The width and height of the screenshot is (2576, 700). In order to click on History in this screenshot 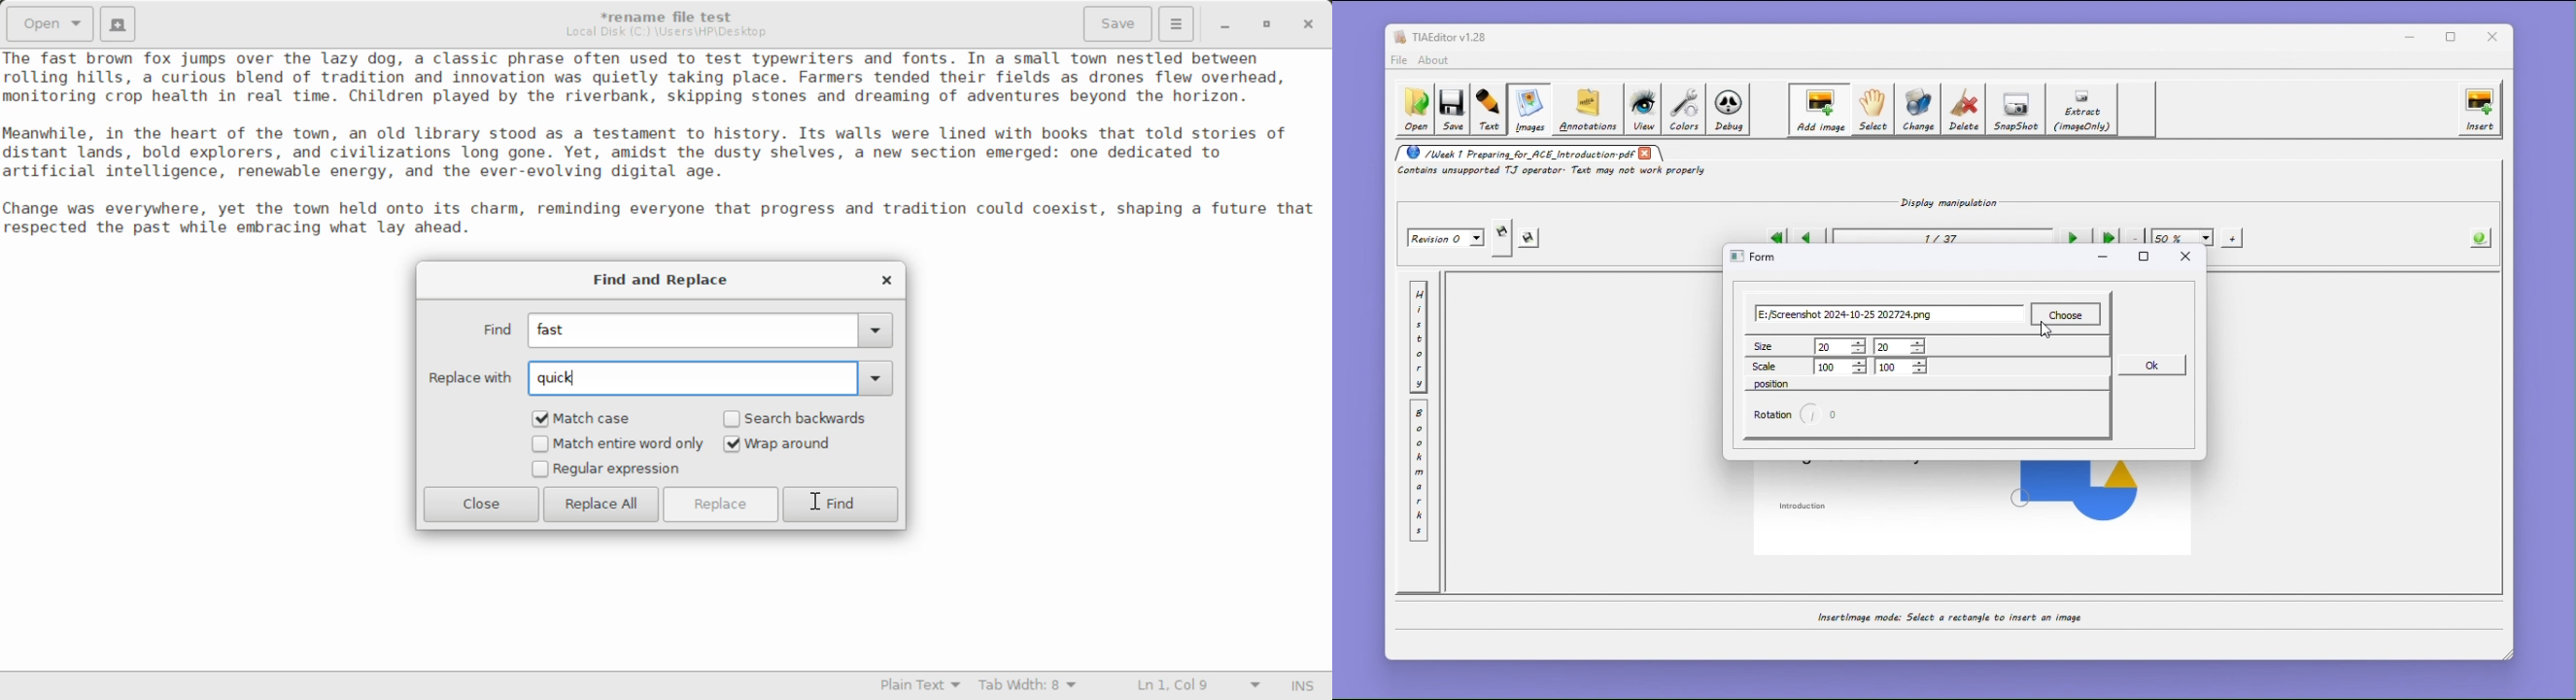, I will do `click(1419, 337)`.